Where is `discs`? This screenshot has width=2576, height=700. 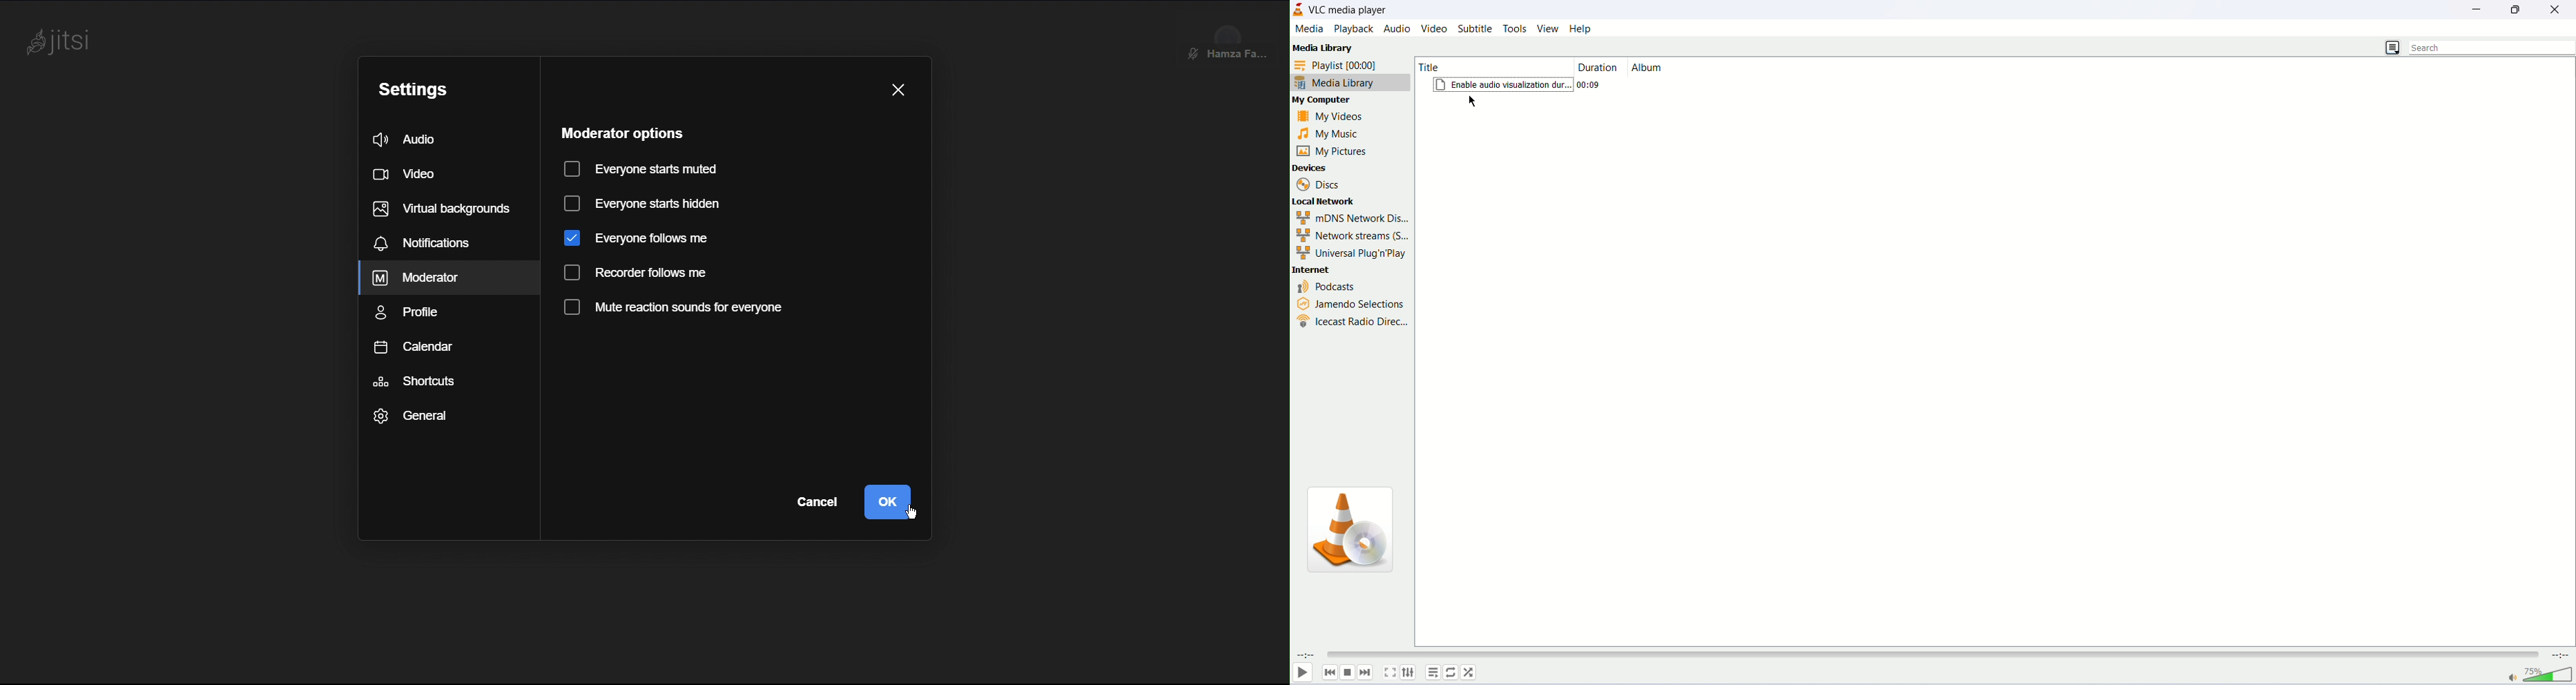 discs is located at coordinates (1321, 183).